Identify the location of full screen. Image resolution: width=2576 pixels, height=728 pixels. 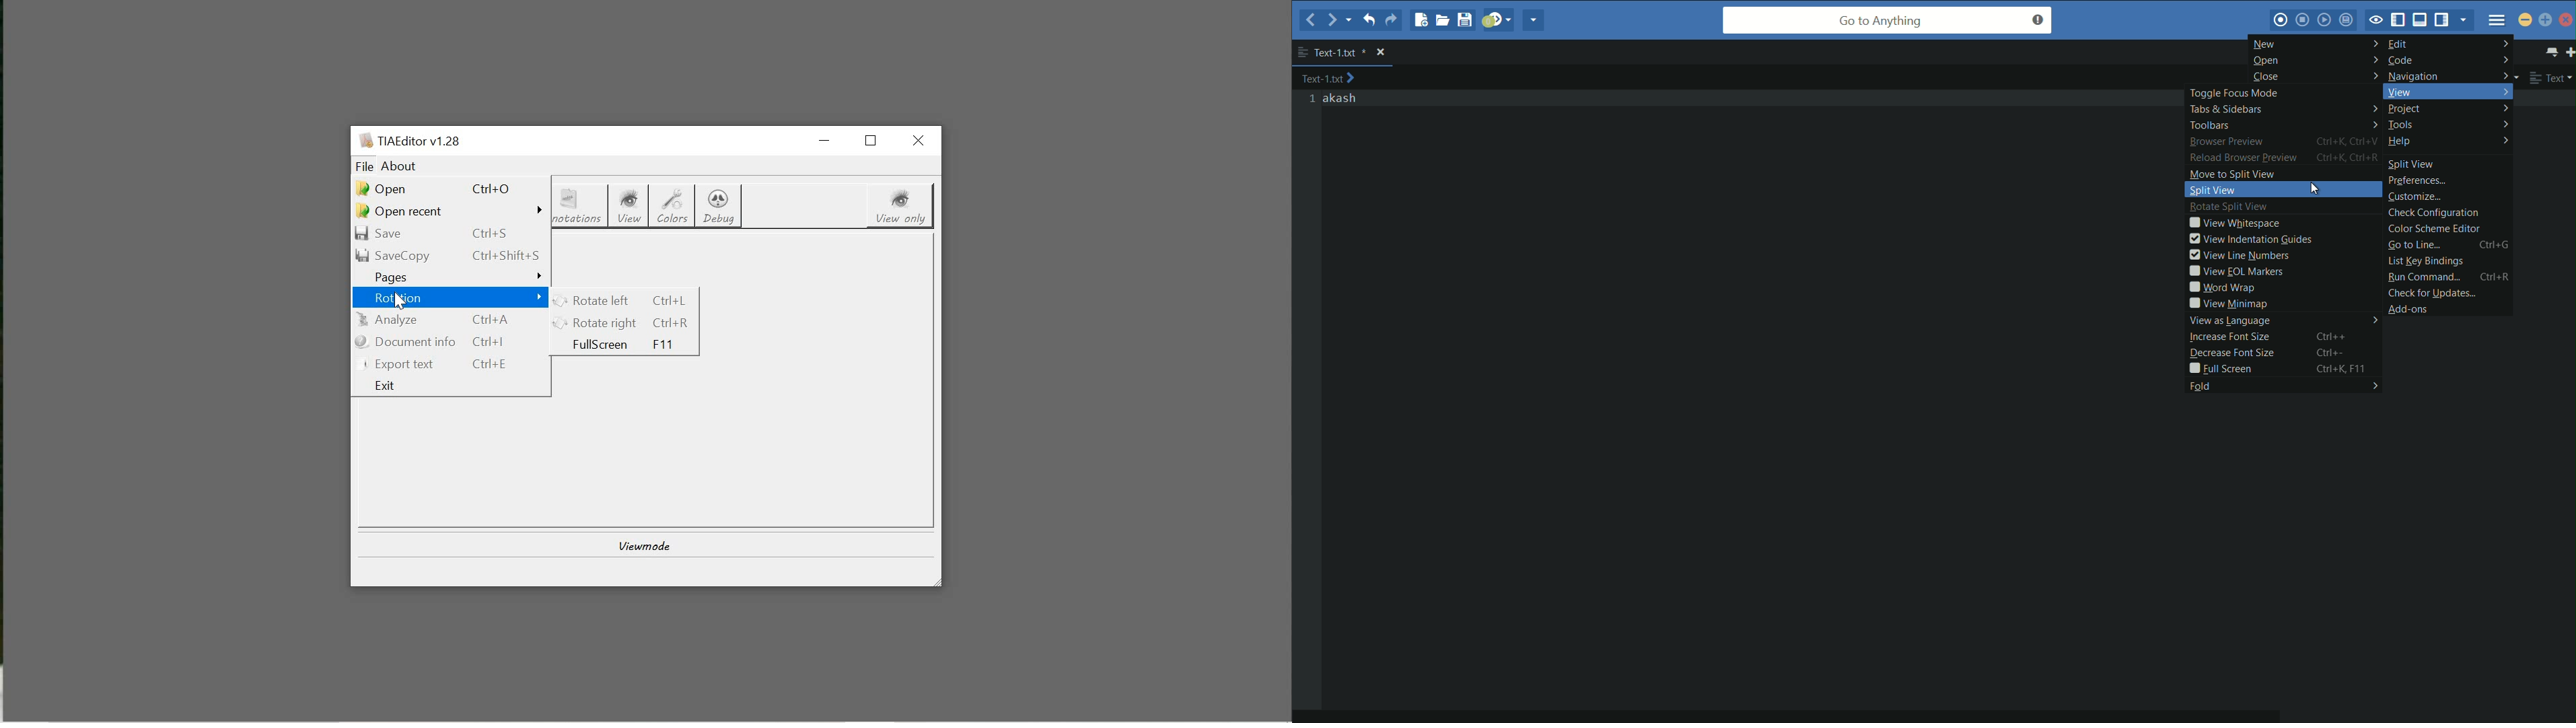
(2285, 368).